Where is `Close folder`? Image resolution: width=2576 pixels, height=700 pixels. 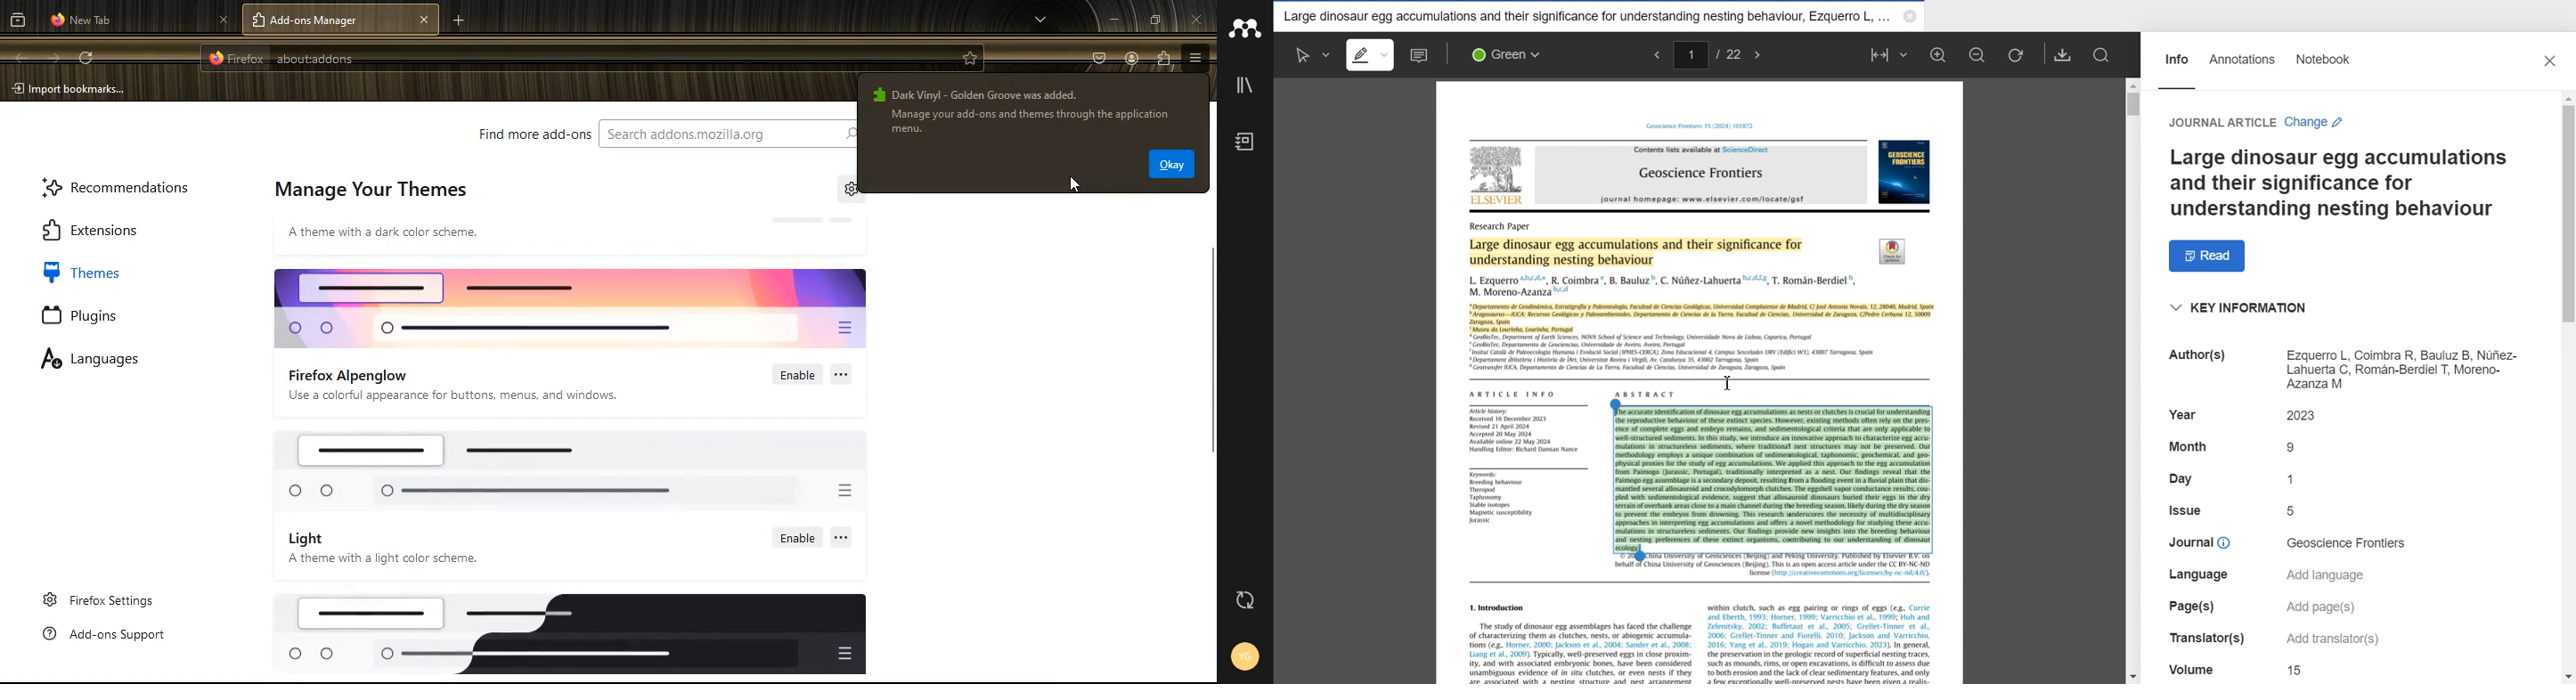 Close folder is located at coordinates (1910, 18).